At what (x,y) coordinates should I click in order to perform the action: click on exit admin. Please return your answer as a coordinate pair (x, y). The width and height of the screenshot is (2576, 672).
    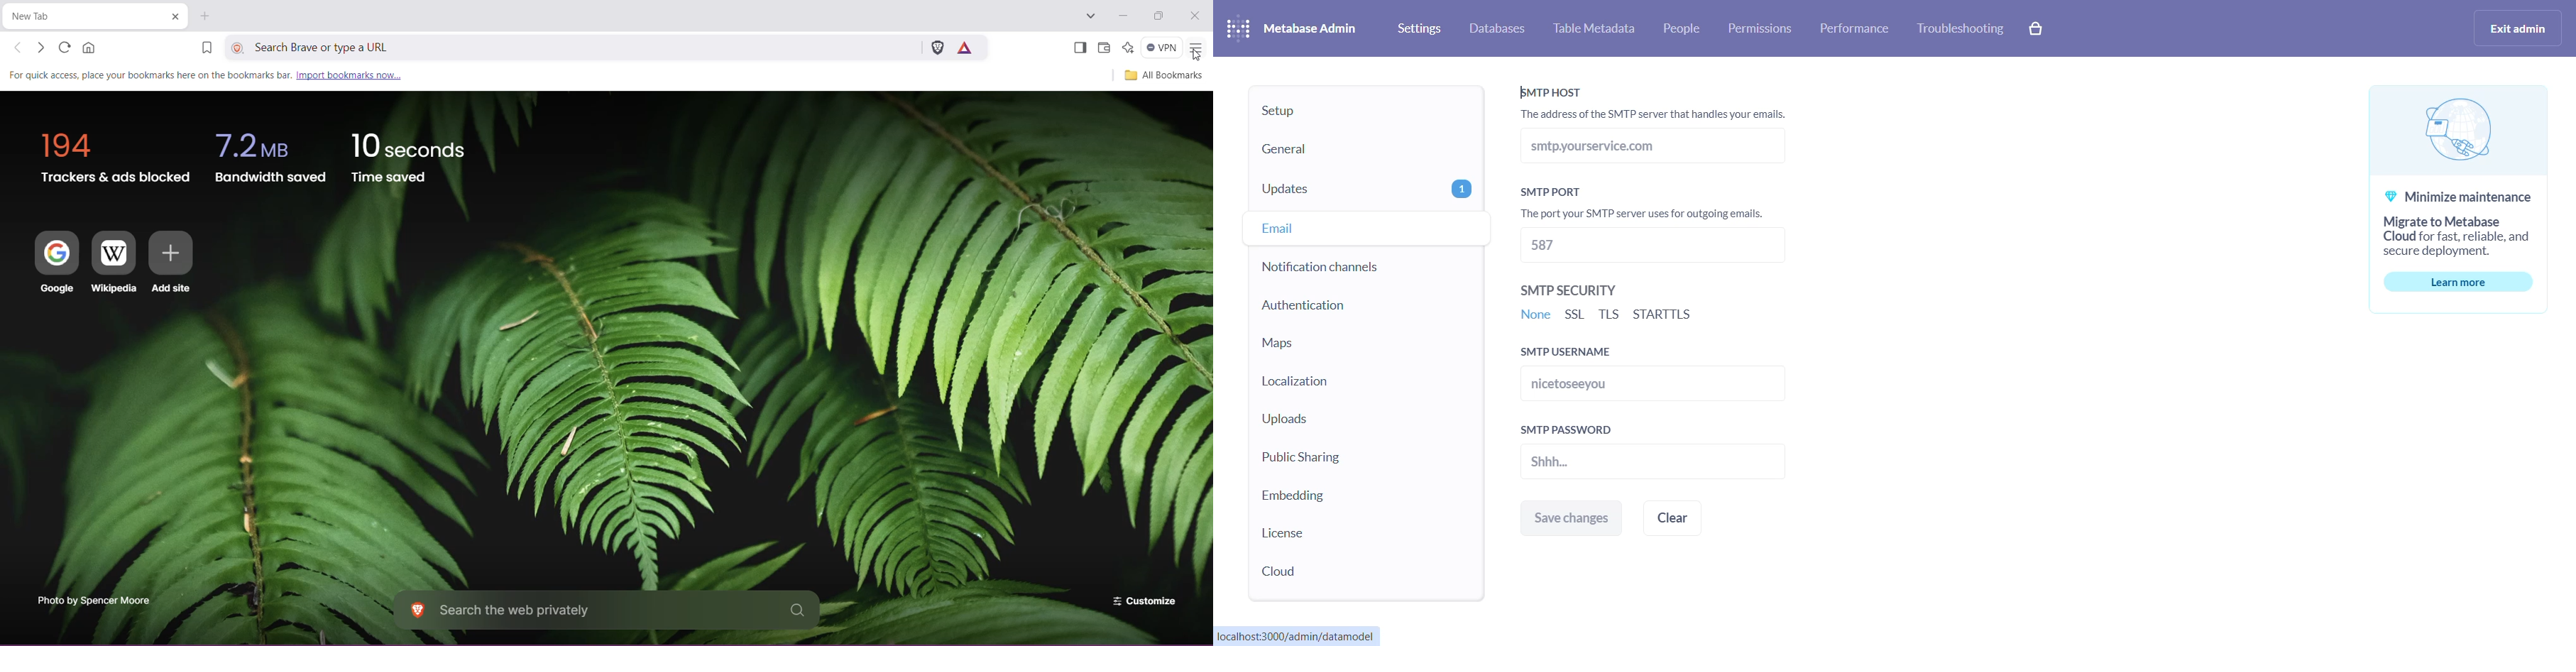
    Looking at the image, I should click on (2518, 29).